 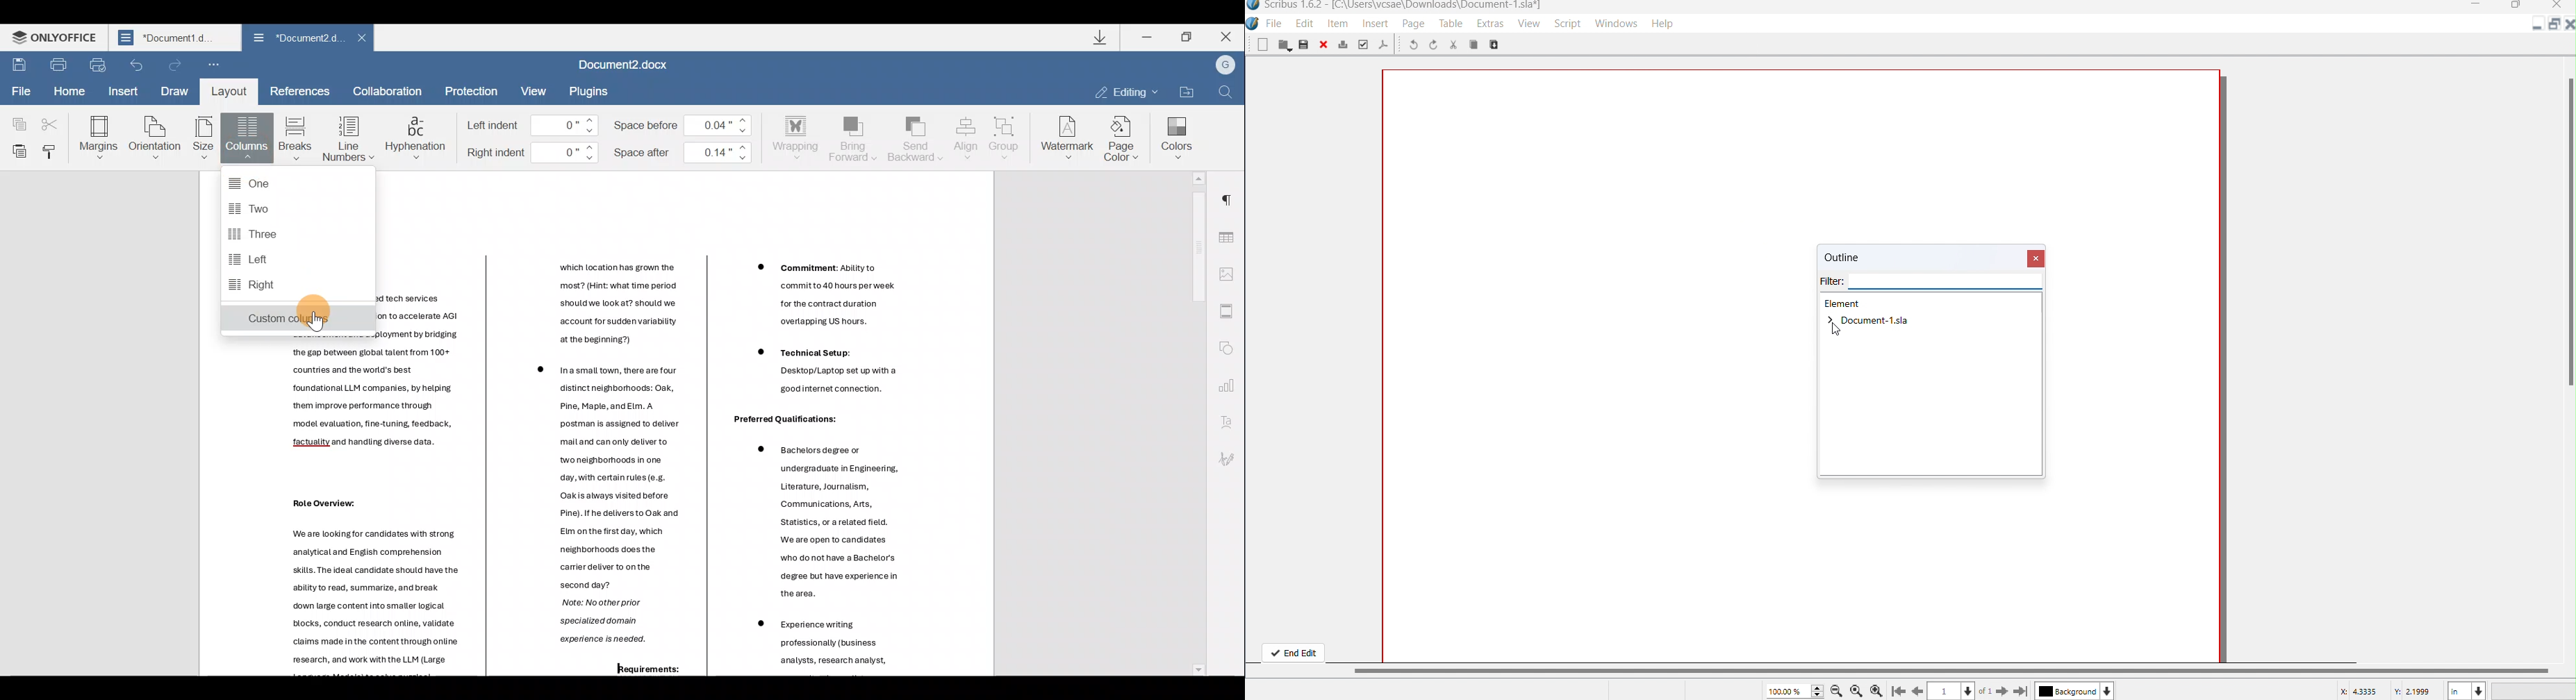 I want to click on foward, so click(x=2002, y=690).